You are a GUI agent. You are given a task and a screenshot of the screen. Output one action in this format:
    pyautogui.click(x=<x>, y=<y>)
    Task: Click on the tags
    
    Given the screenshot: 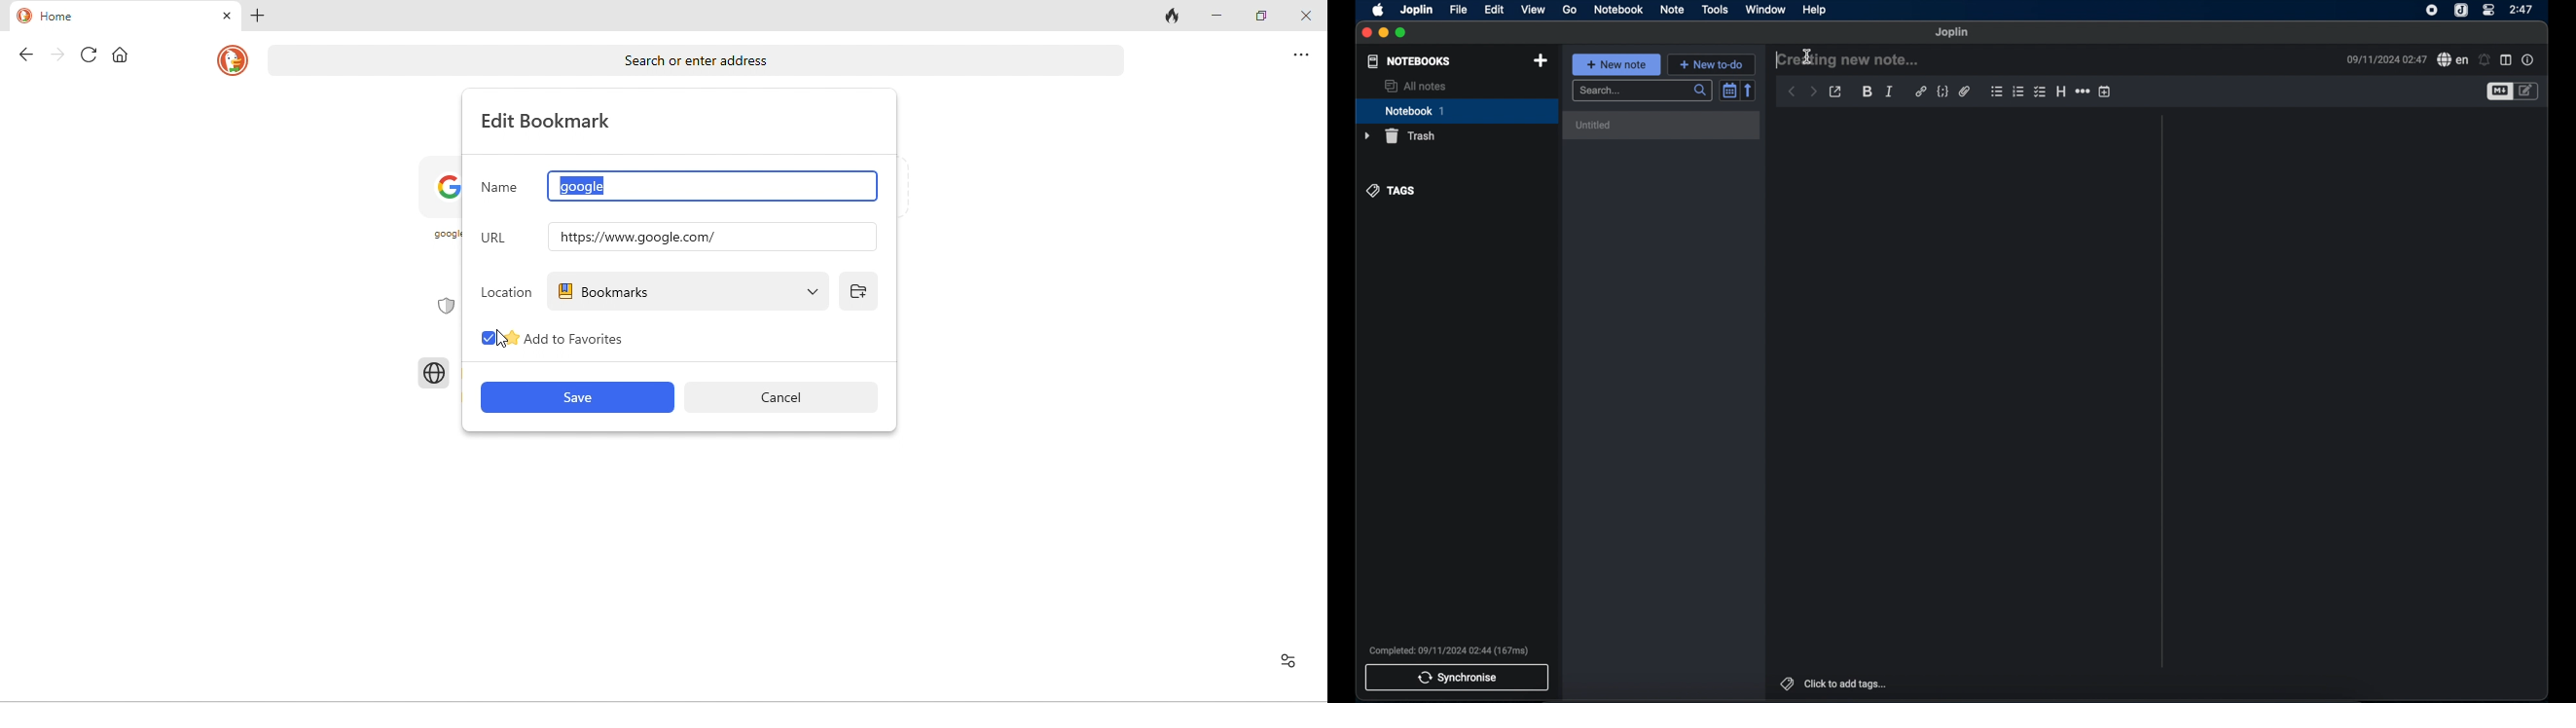 What is the action you would take?
    pyautogui.click(x=1390, y=189)
    